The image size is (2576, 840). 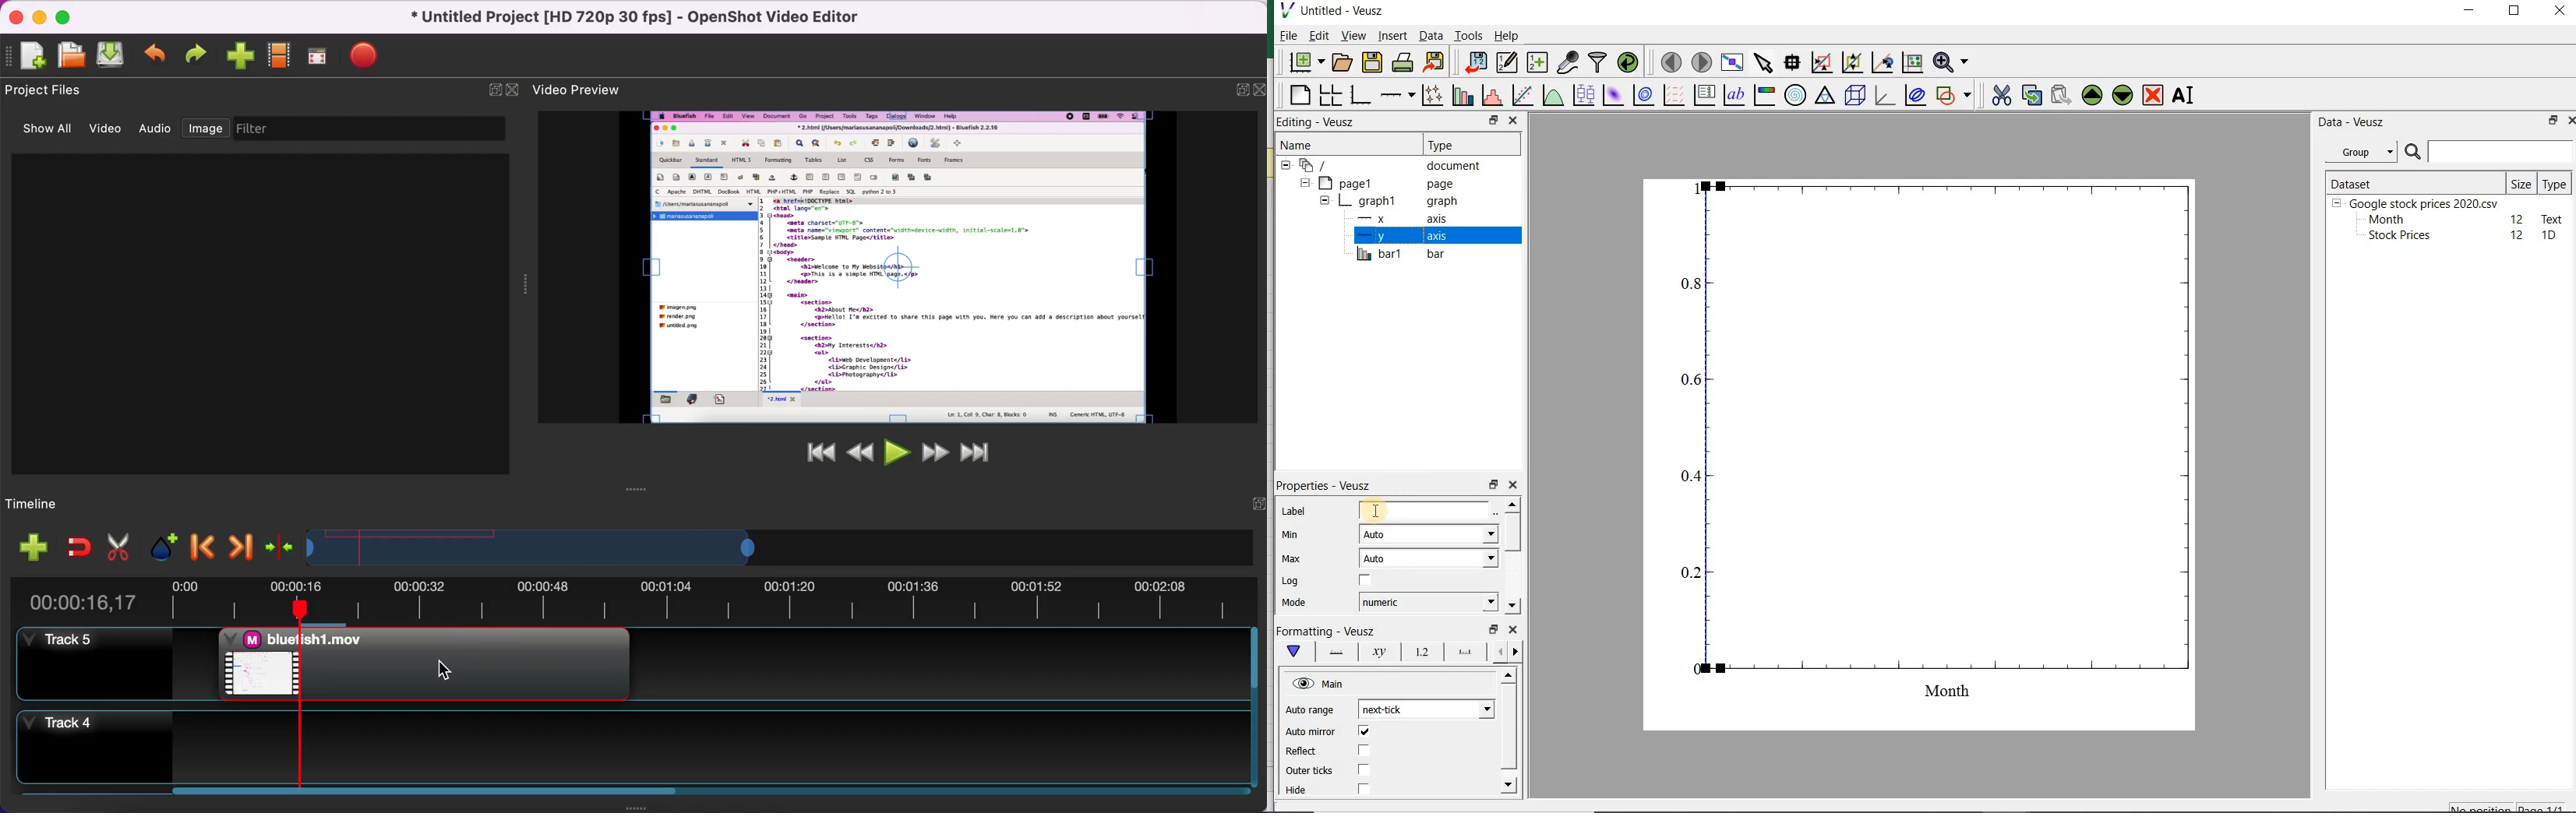 What do you see at coordinates (1491, 97) in the screenshot?
I see `histogram of a dataset` at bounding box center [1491, 97].